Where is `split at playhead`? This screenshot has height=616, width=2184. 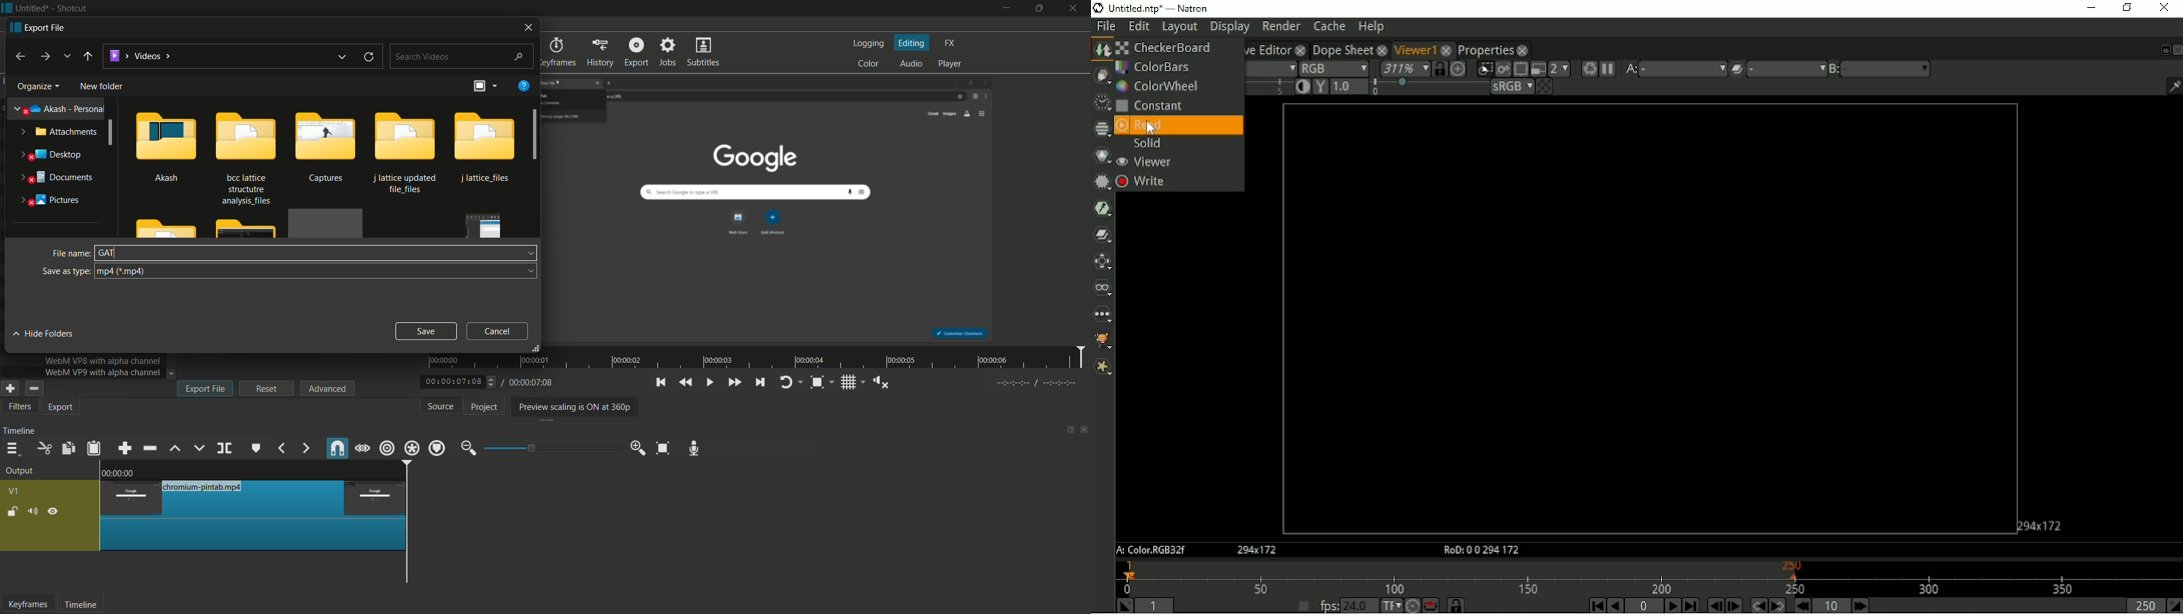
split at playhead is located at coordinates (225, 449).